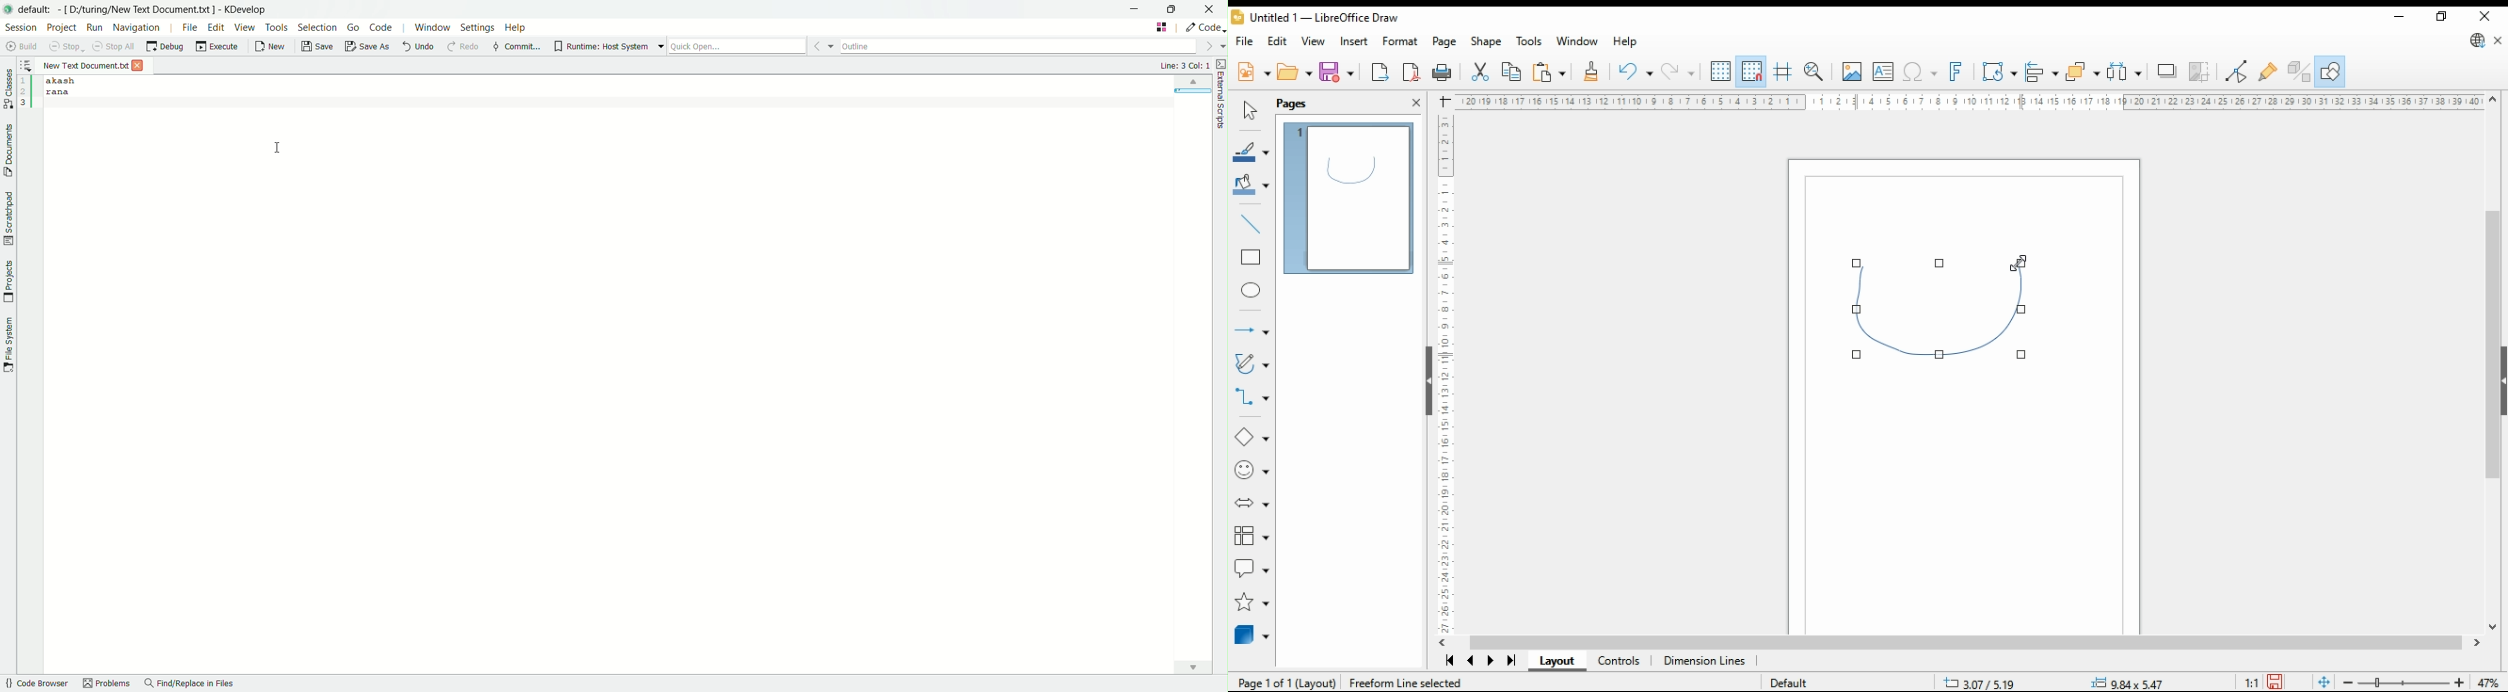  What do you see at coordinates (1942, 308) in the screenshot?
I see `new shape - curved line` at bounding box center [1942, 308].